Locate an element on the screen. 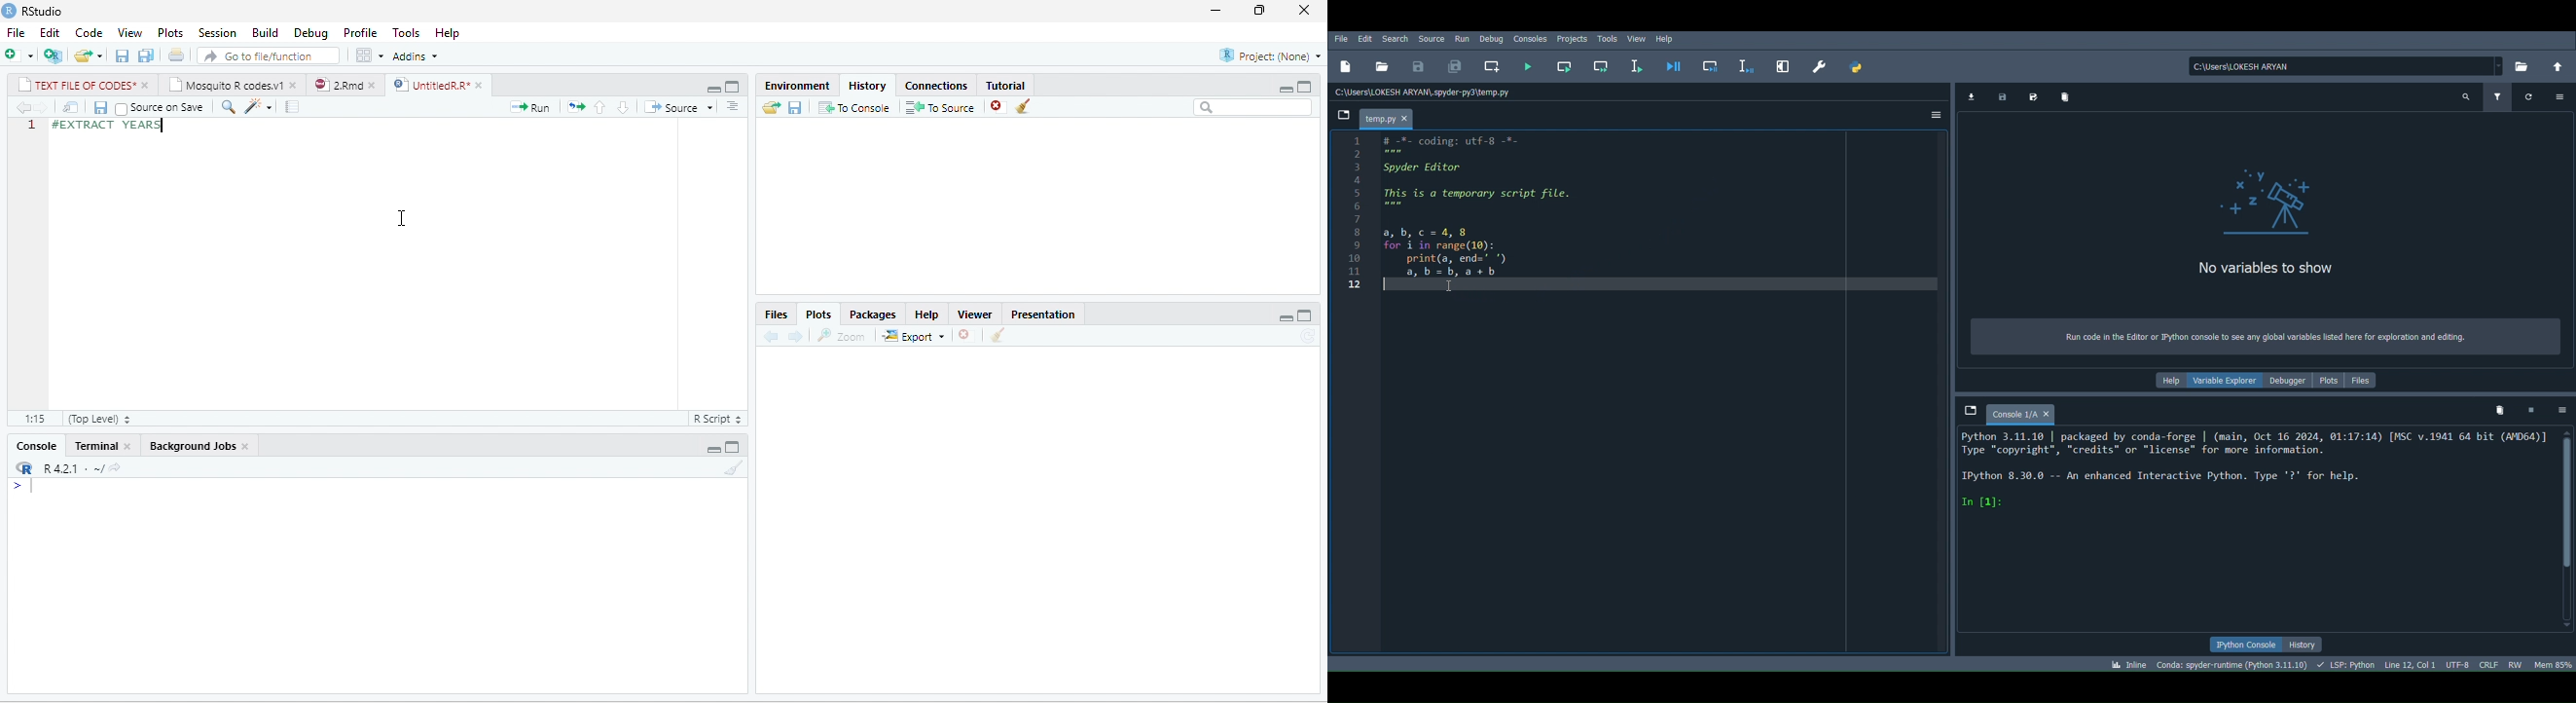 Image resolution: width=2576 pixels, height=728 pixels. Cursor position is located at coordinates (2411, 665).